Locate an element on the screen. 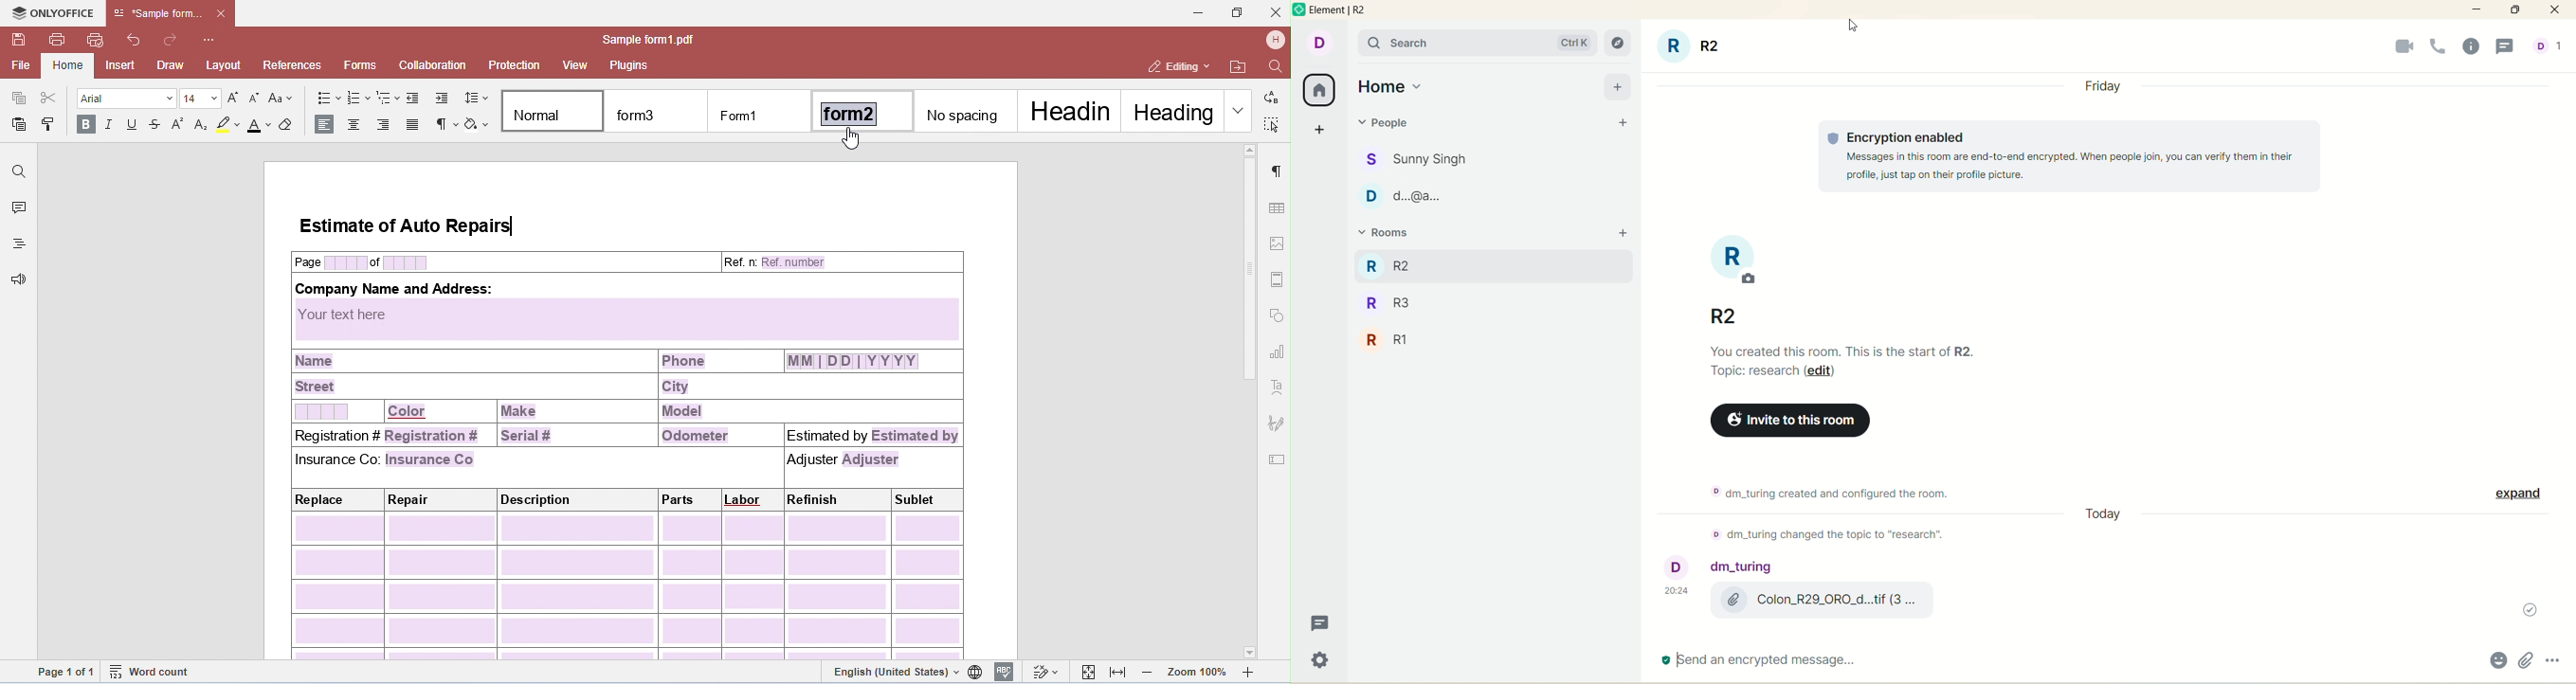 The width and height of the screenshot is (2576, 700). image forwarded is located at coordinates (1808, 596).